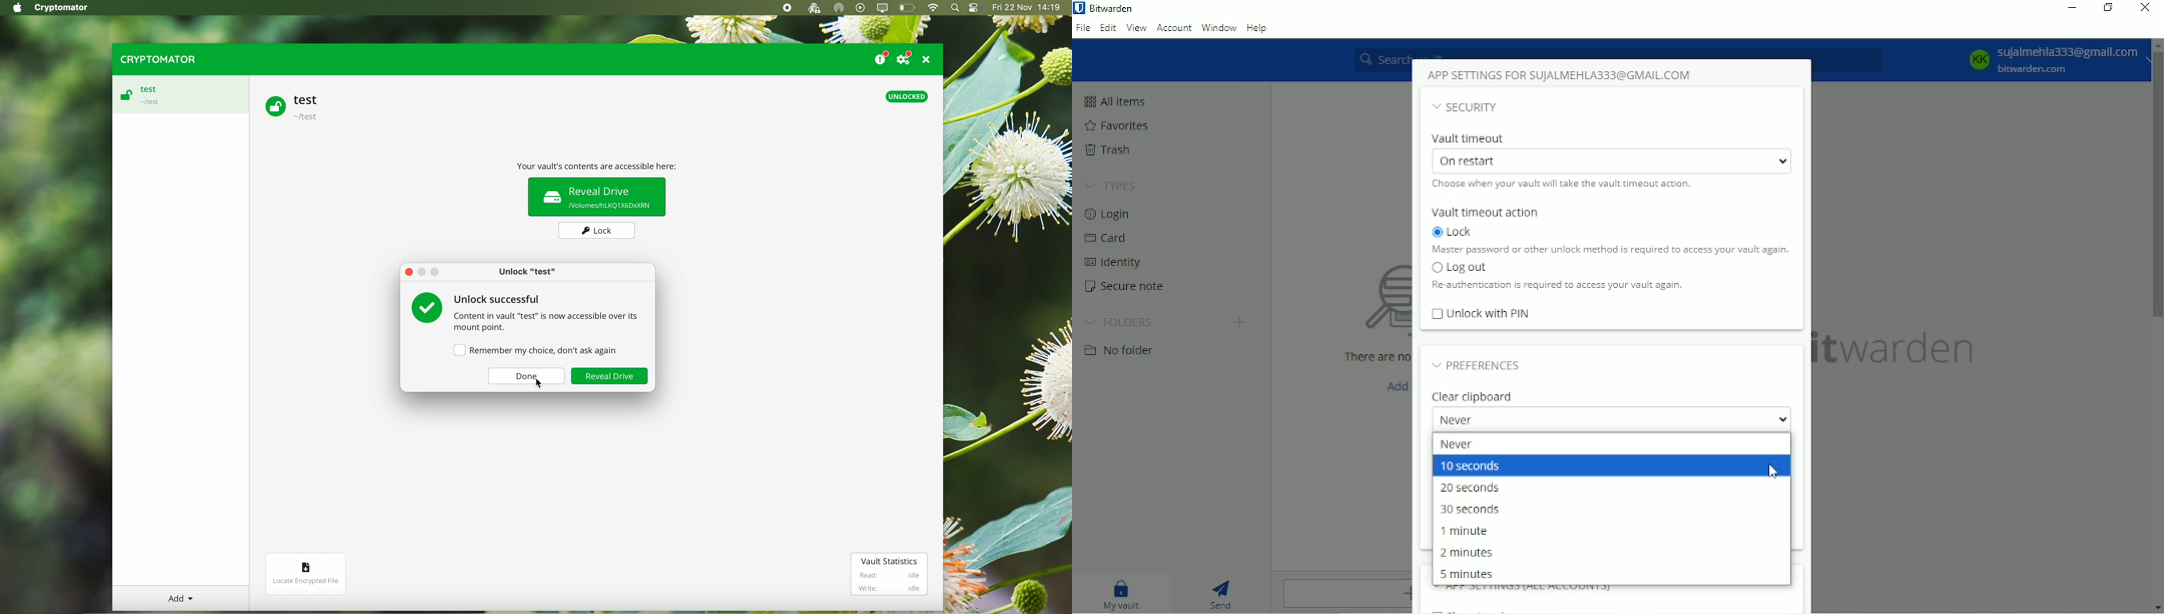 Image resolution: width=2184 pixels, height=616 pixels. Describe the element at coordinates (1219, 27) in the screenshot. I see `Window` at that location.